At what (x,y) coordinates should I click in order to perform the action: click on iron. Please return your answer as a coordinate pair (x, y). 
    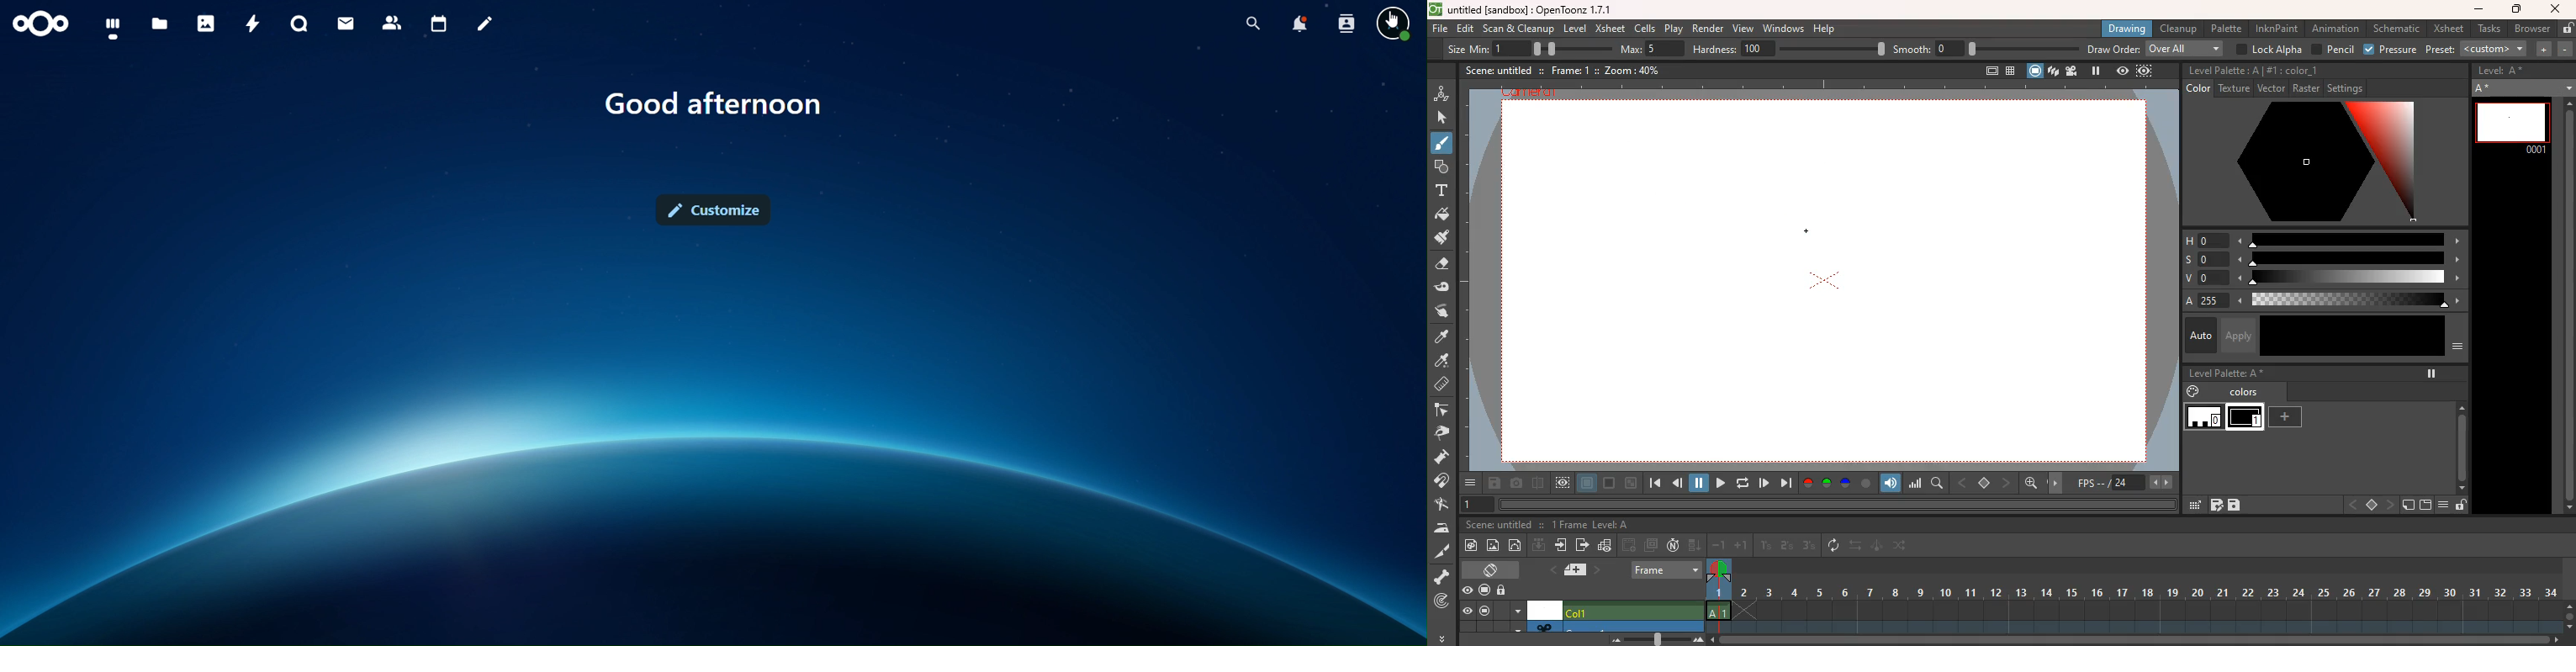
    Looking at the image, I should click on (1445, 528).